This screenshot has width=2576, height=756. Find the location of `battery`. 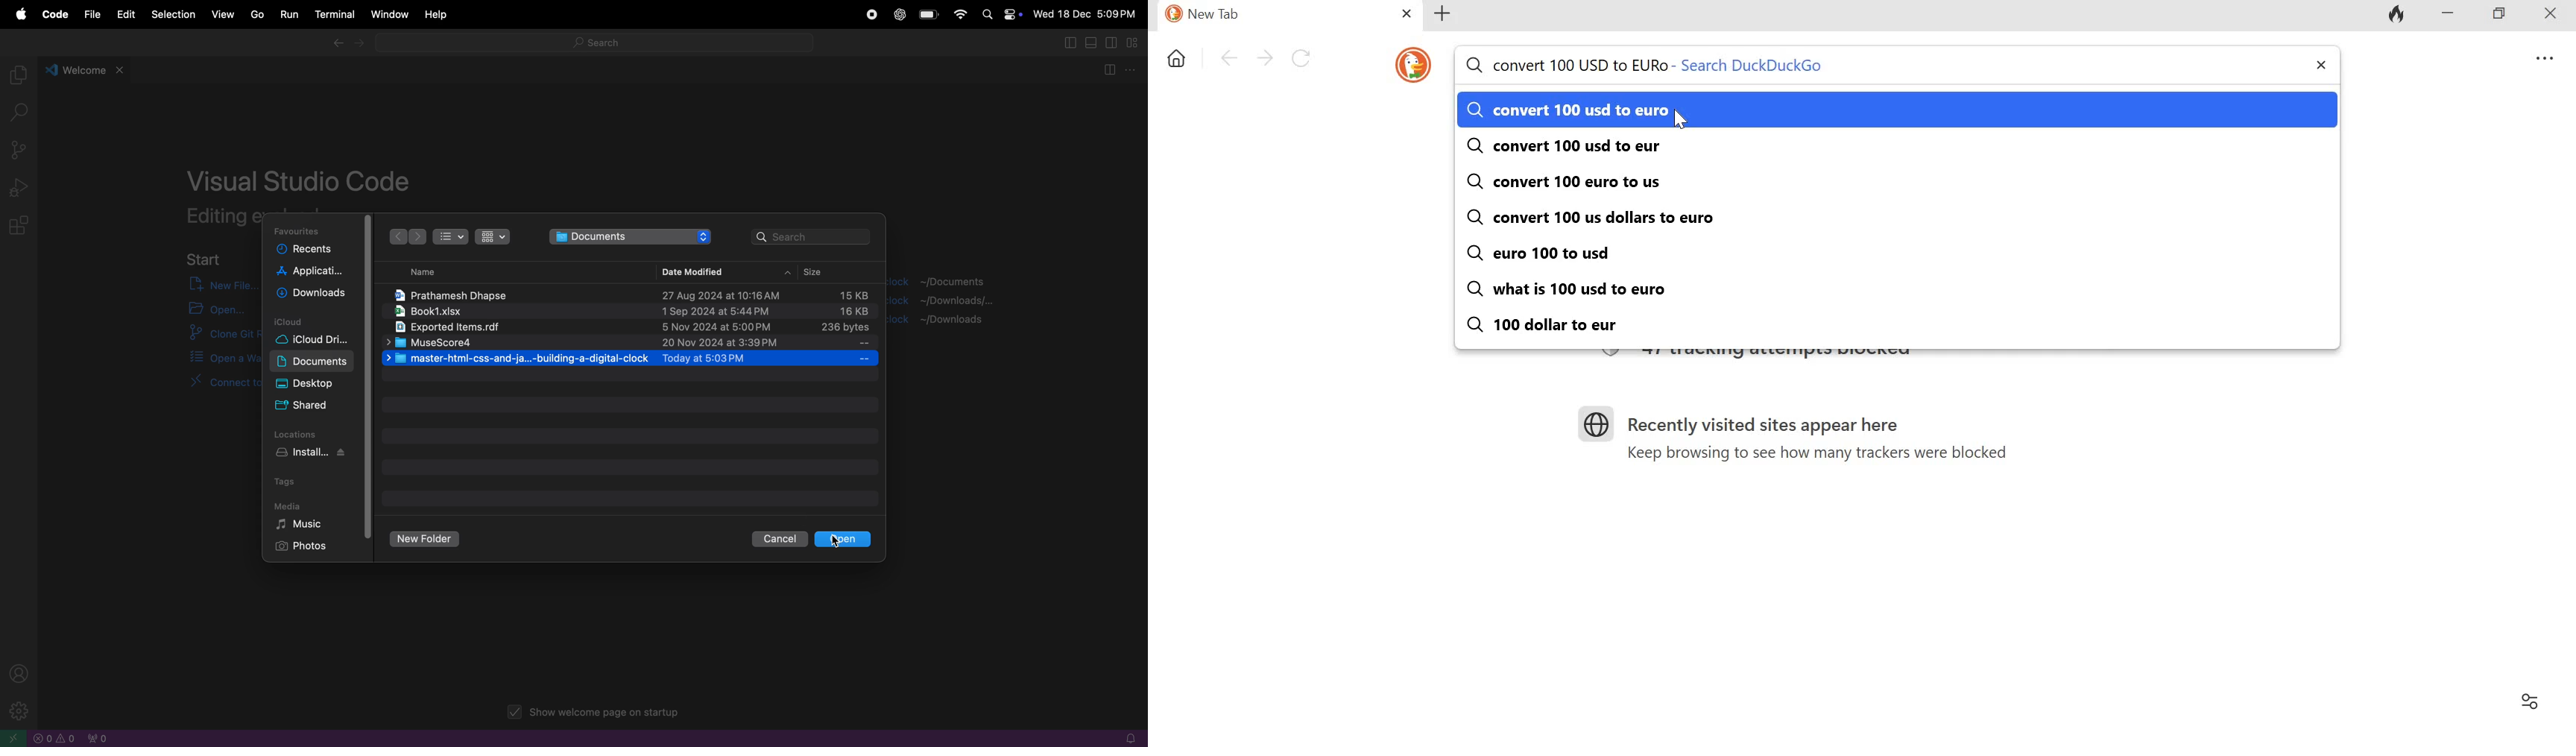

battery is located at coordinates (929, 16).